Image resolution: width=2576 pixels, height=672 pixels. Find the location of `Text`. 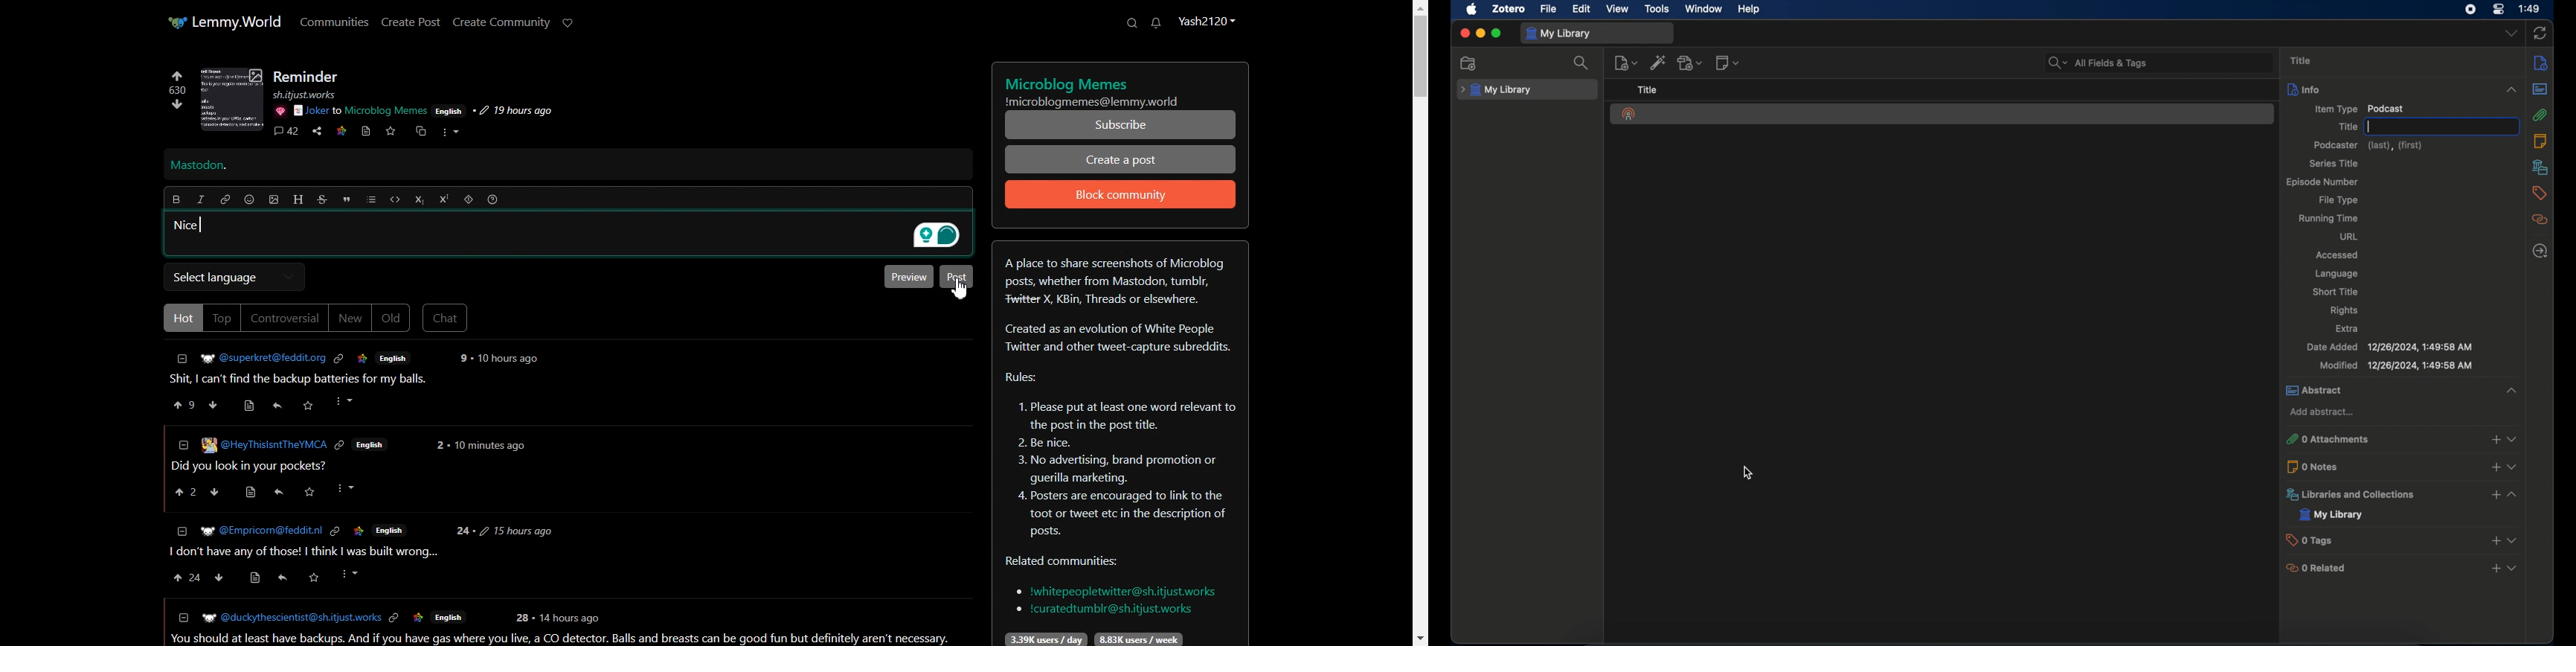

Text is located at coordinates (1121, 88).